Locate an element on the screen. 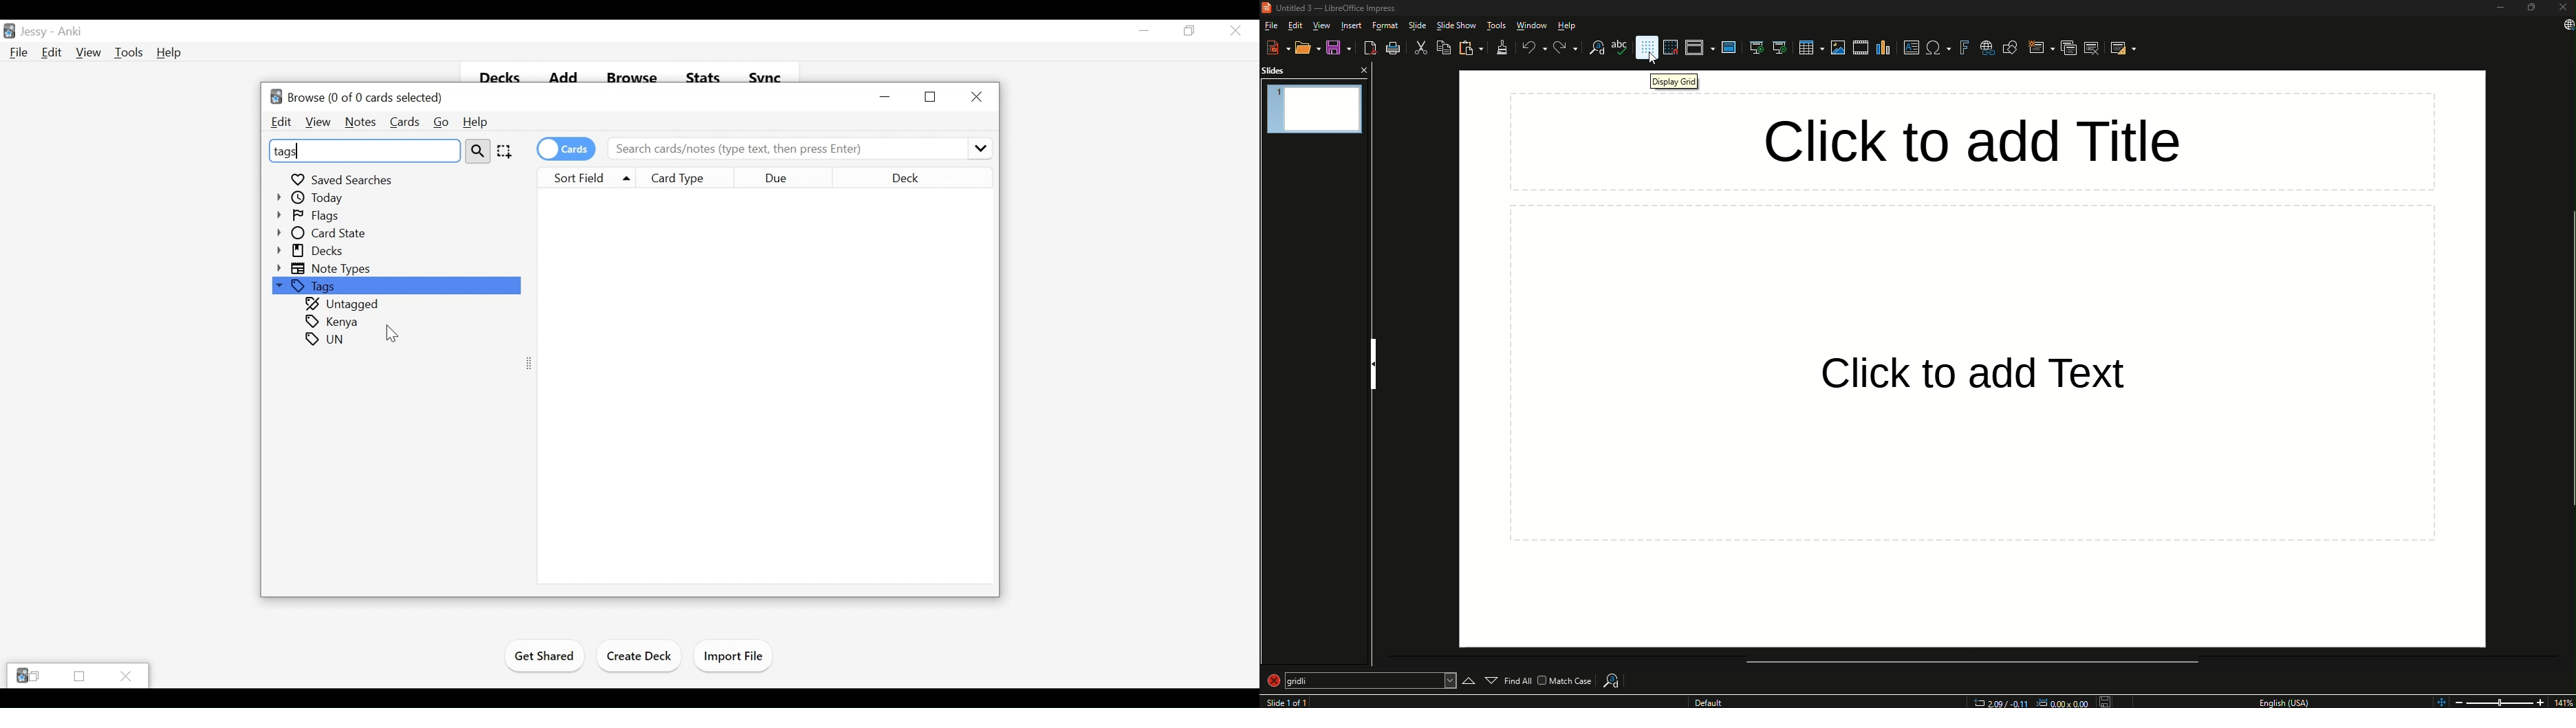  Help is located at coordinates (474, 123).